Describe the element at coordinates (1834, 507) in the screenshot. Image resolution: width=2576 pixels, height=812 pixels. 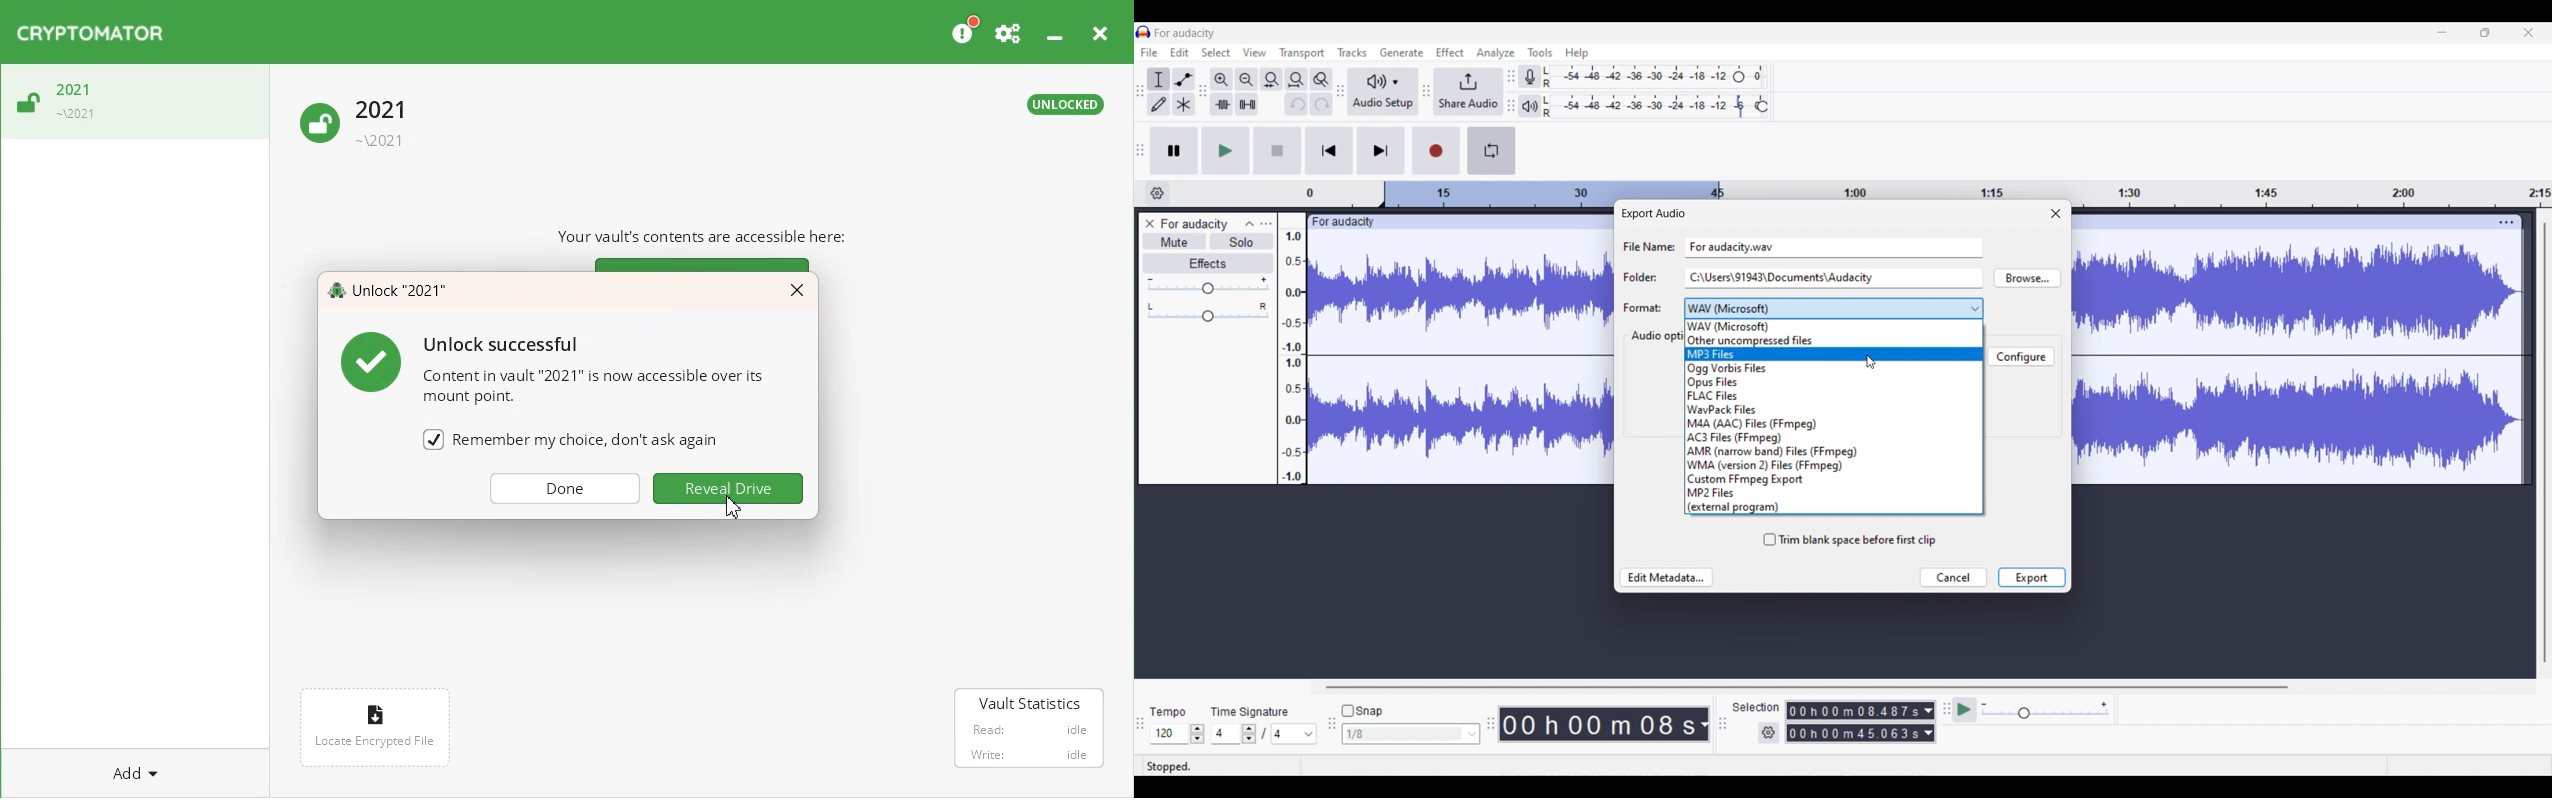
I see `(external program)` at that location.